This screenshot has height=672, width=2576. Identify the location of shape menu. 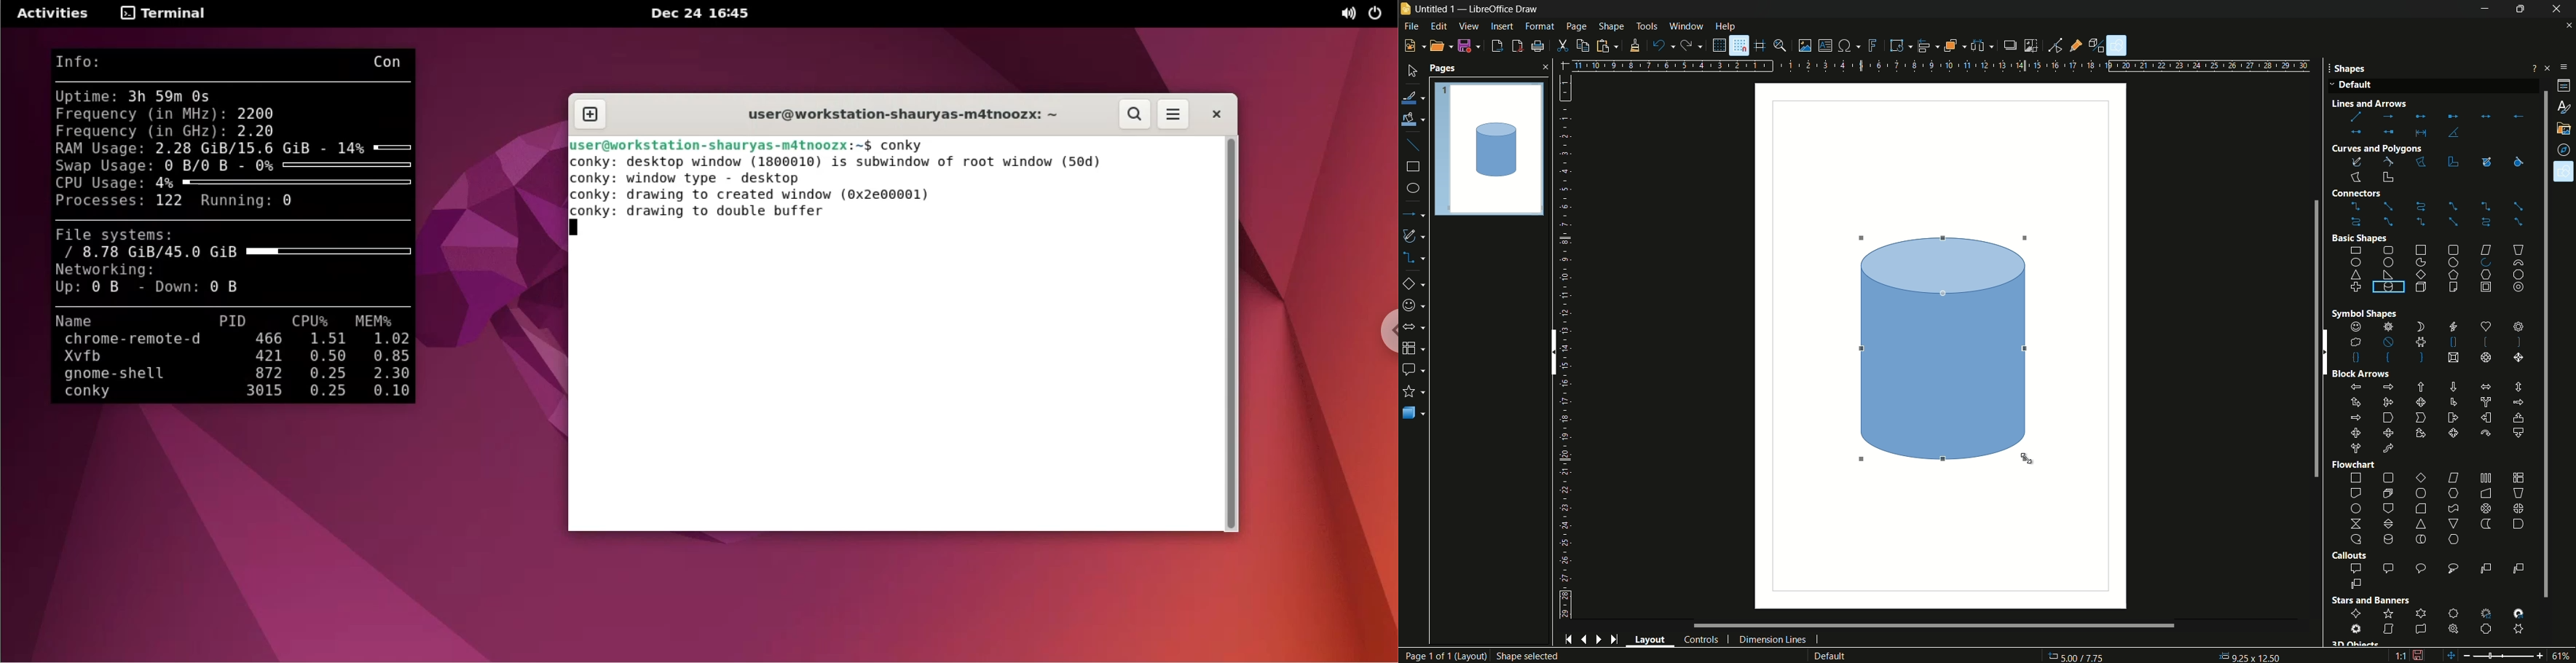
(1613, 26).